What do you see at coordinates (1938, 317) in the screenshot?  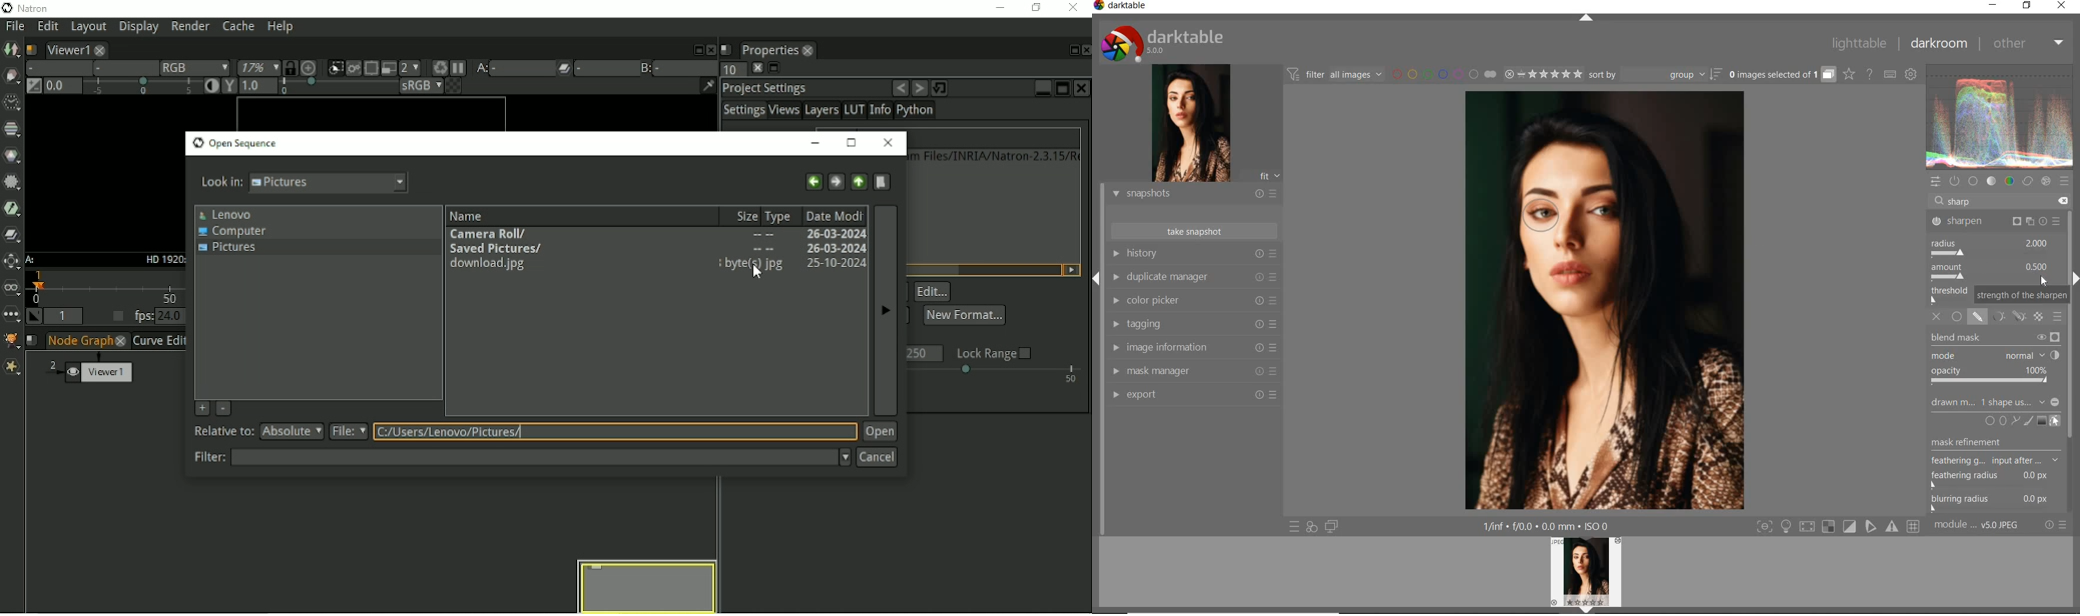 I see `off` at bounding box center [1938, 317].